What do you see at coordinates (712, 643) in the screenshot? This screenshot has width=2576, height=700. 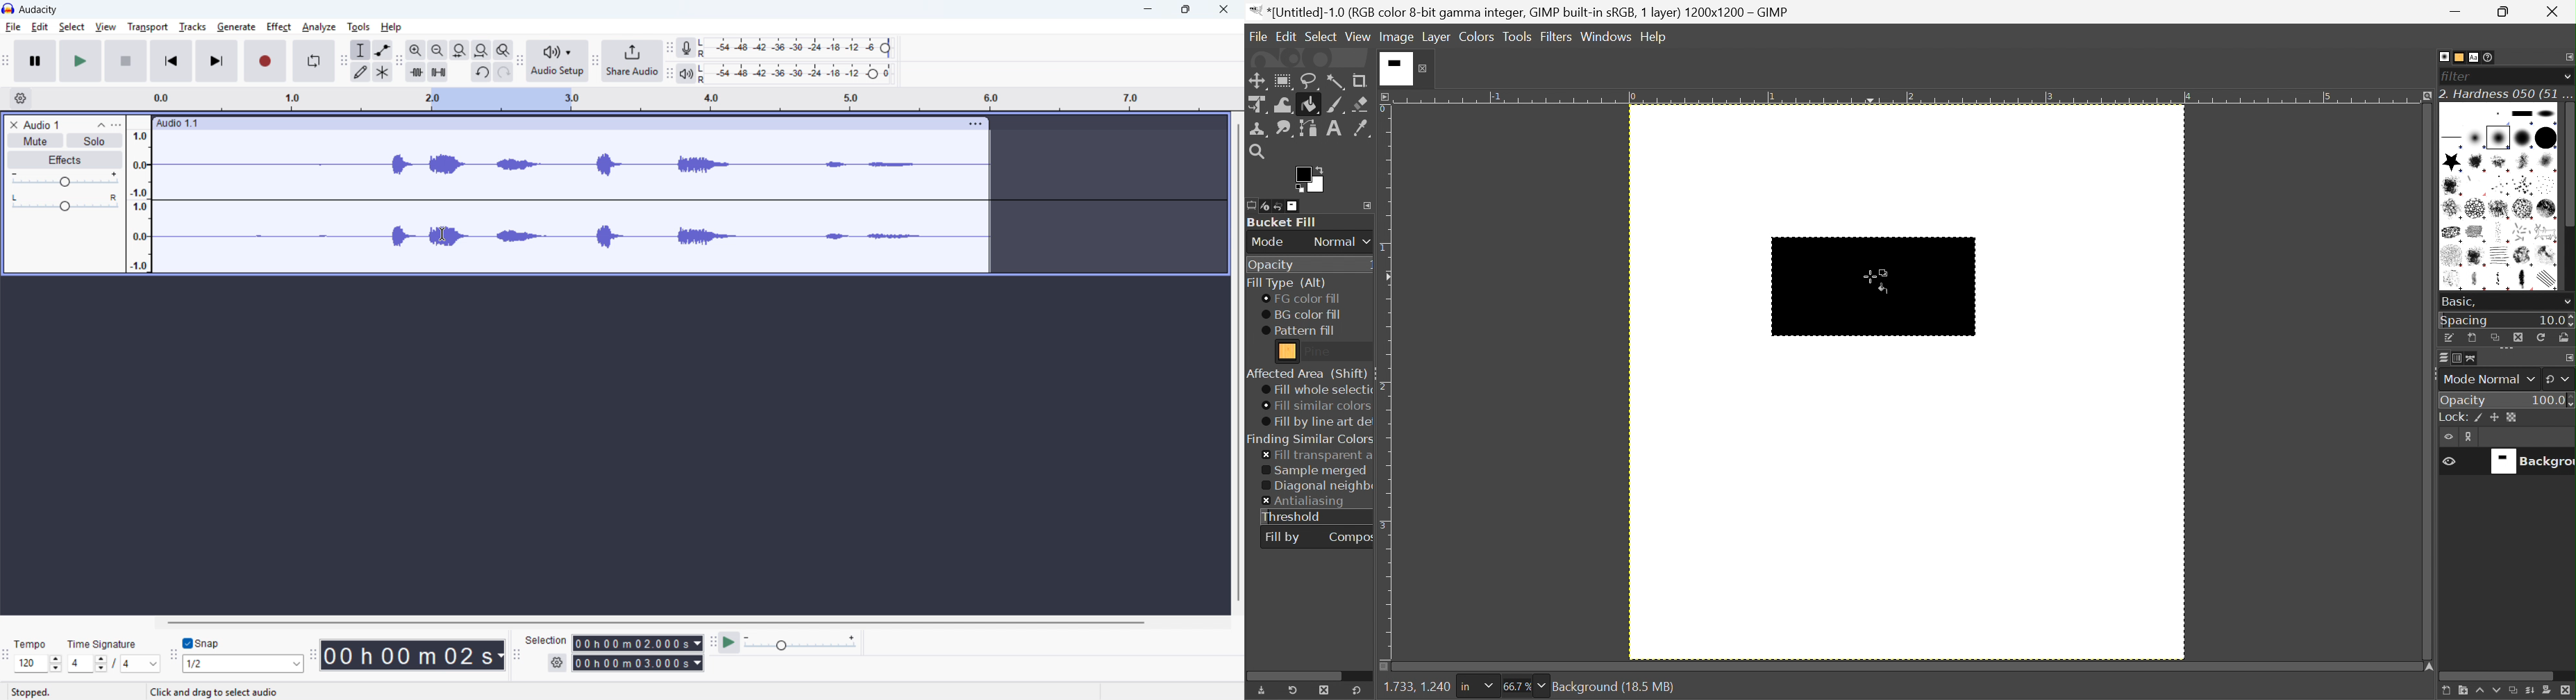 I see `Play at speed toolbar` at bounding box center [712, 643].